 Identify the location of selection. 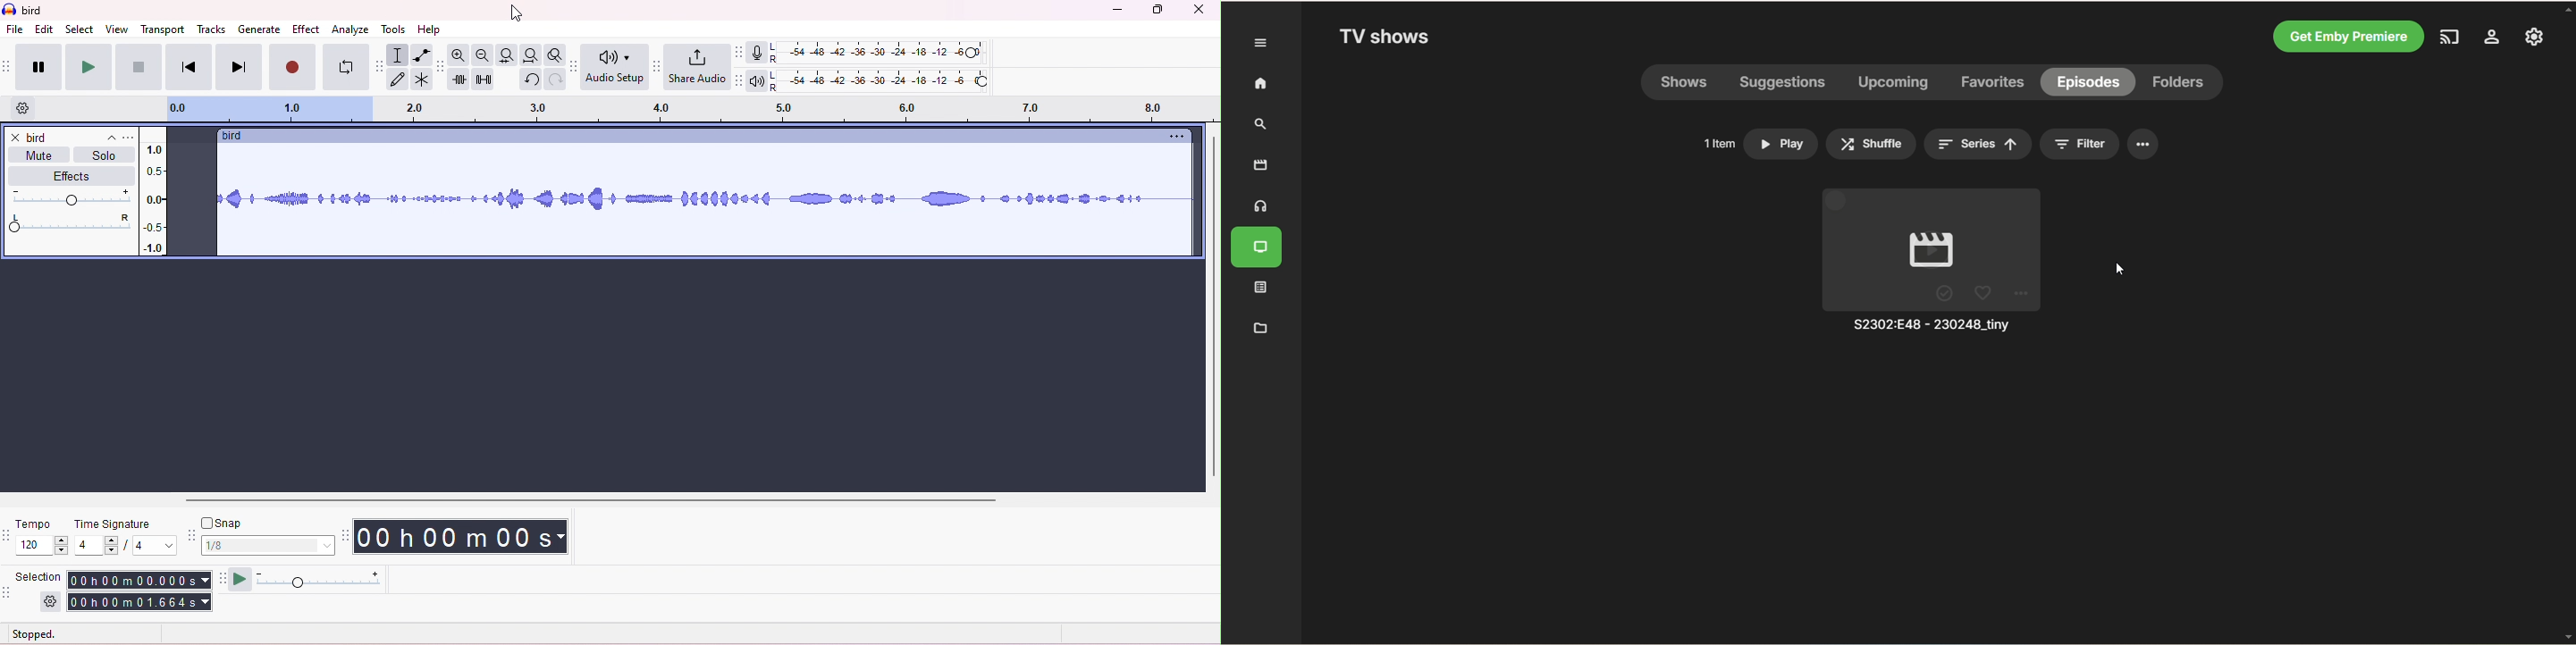
(41, 575).